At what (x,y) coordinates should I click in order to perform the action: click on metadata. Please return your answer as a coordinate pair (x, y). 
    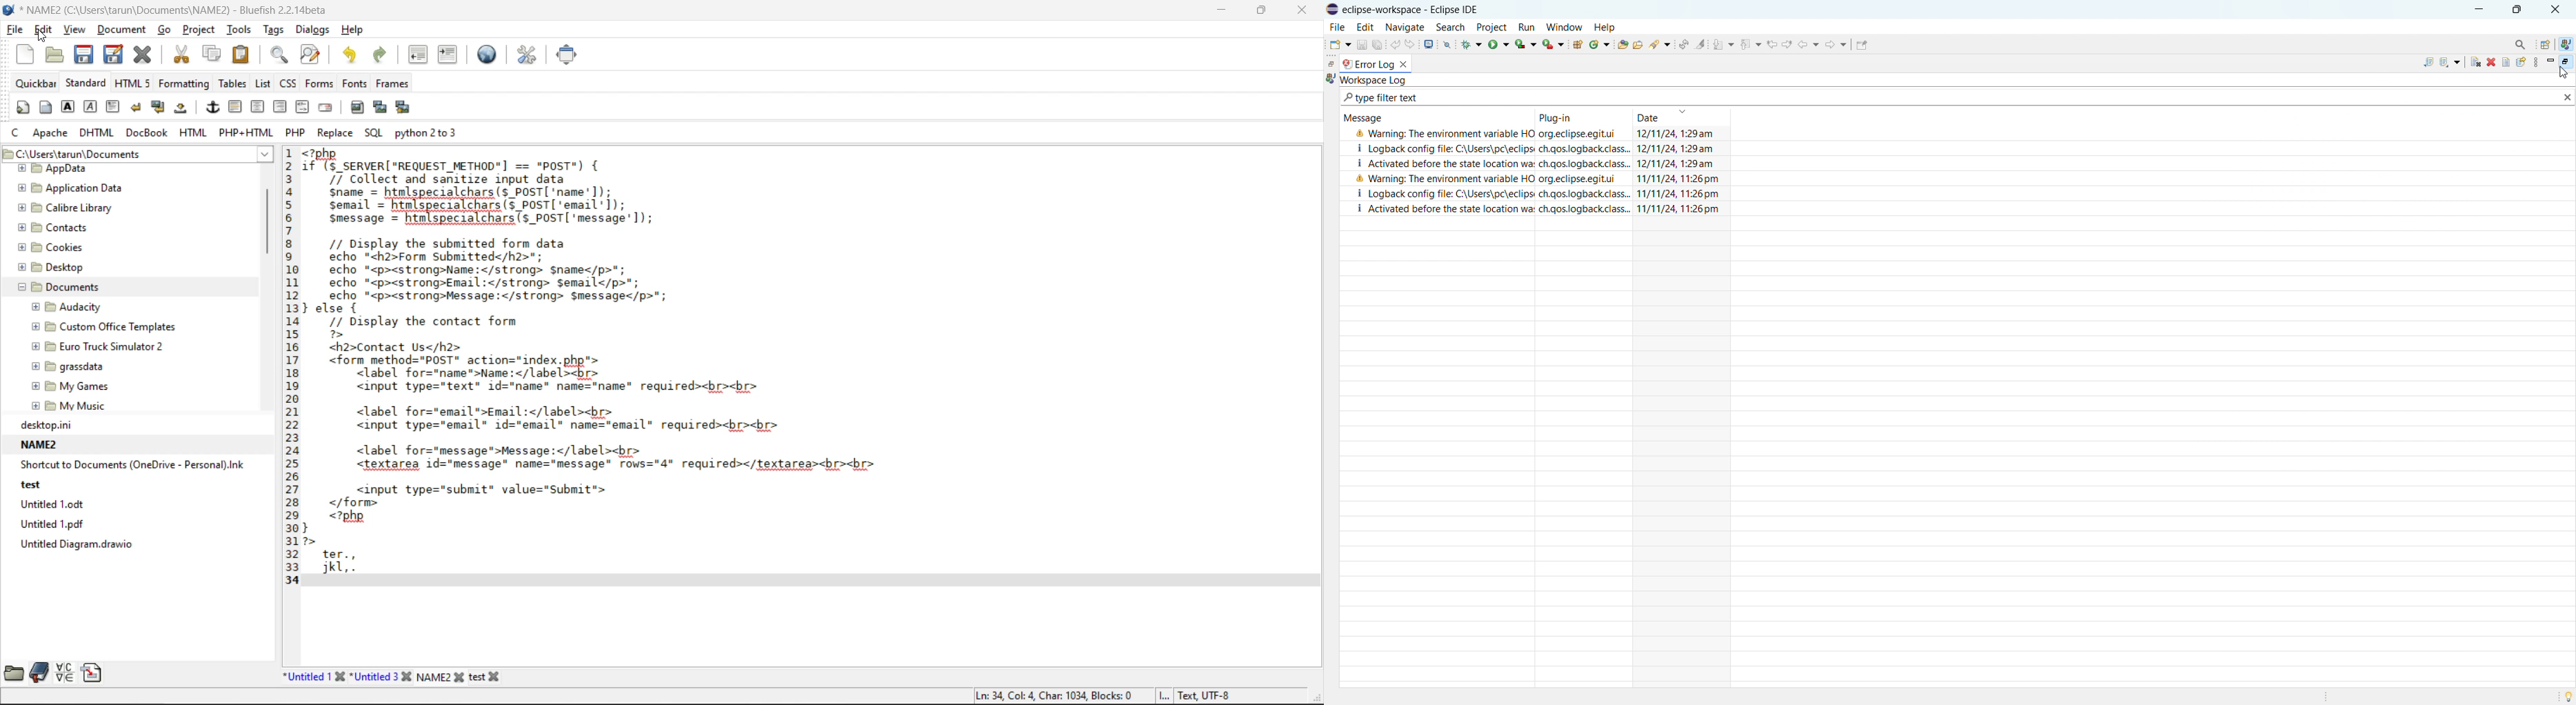
    Looking at the image, I should click on (1103, 695).